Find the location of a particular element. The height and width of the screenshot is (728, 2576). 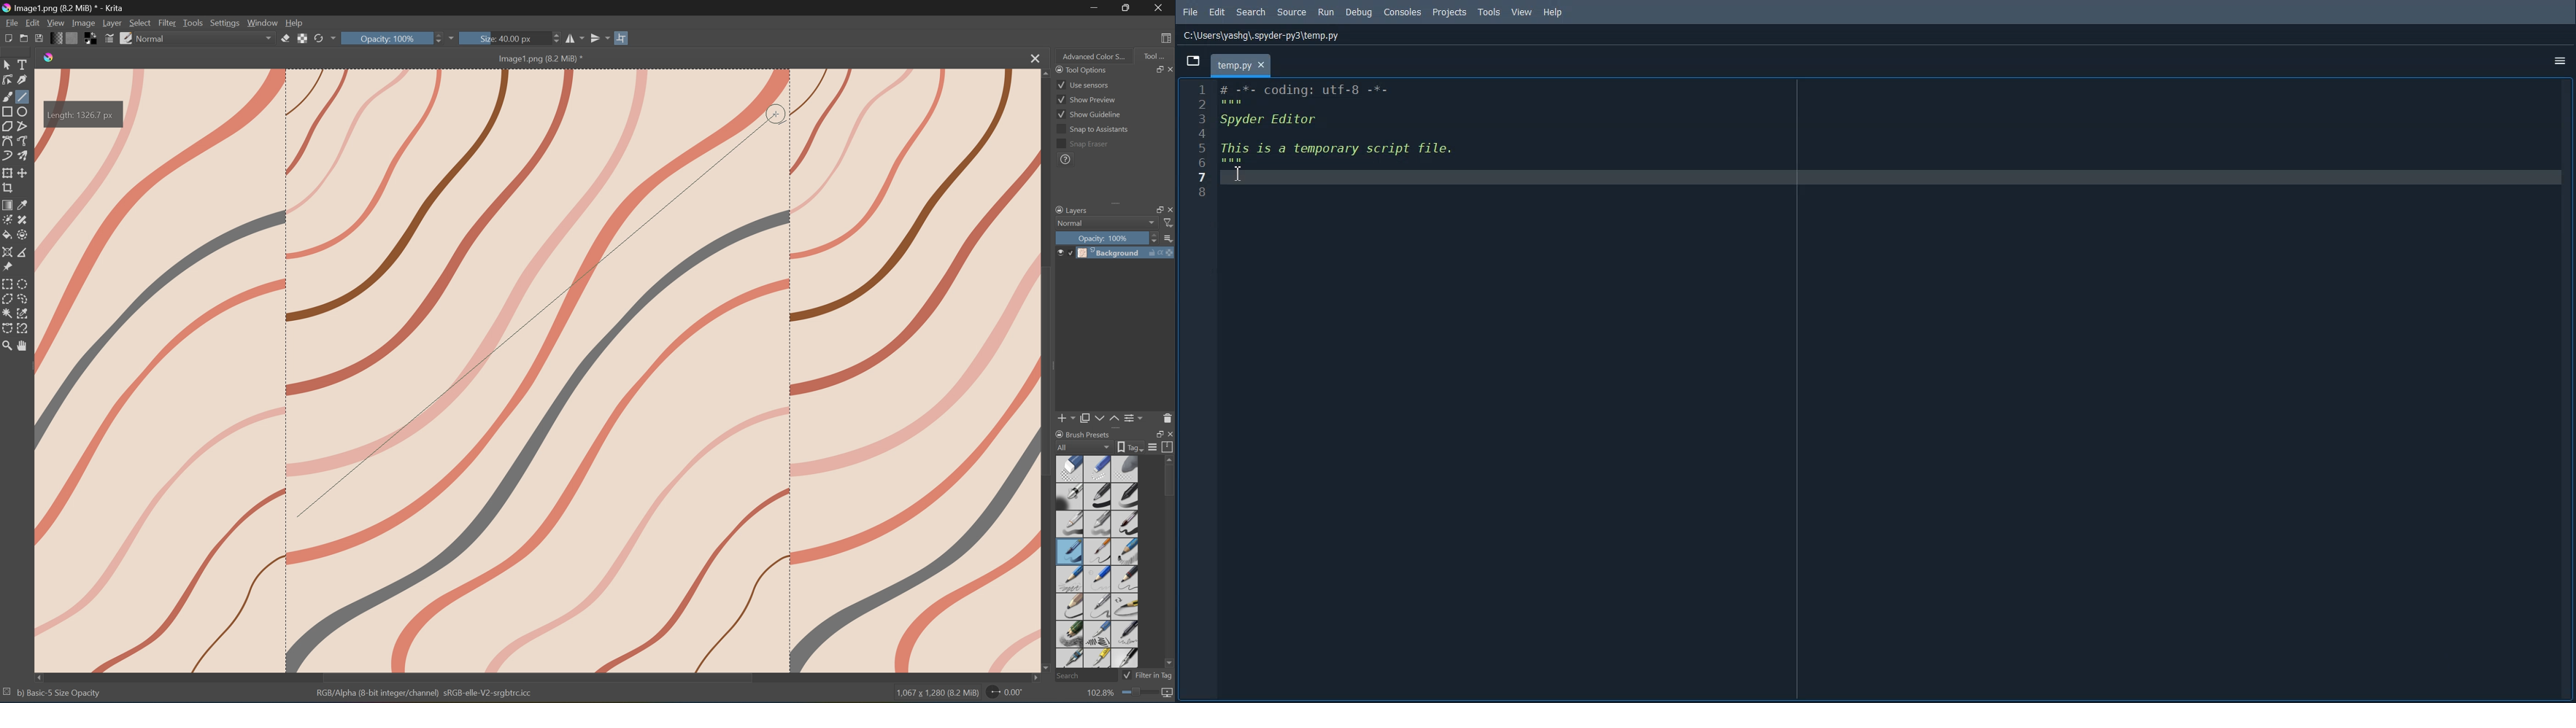

Measure the distance between two points is located at coordinates (23, 252).